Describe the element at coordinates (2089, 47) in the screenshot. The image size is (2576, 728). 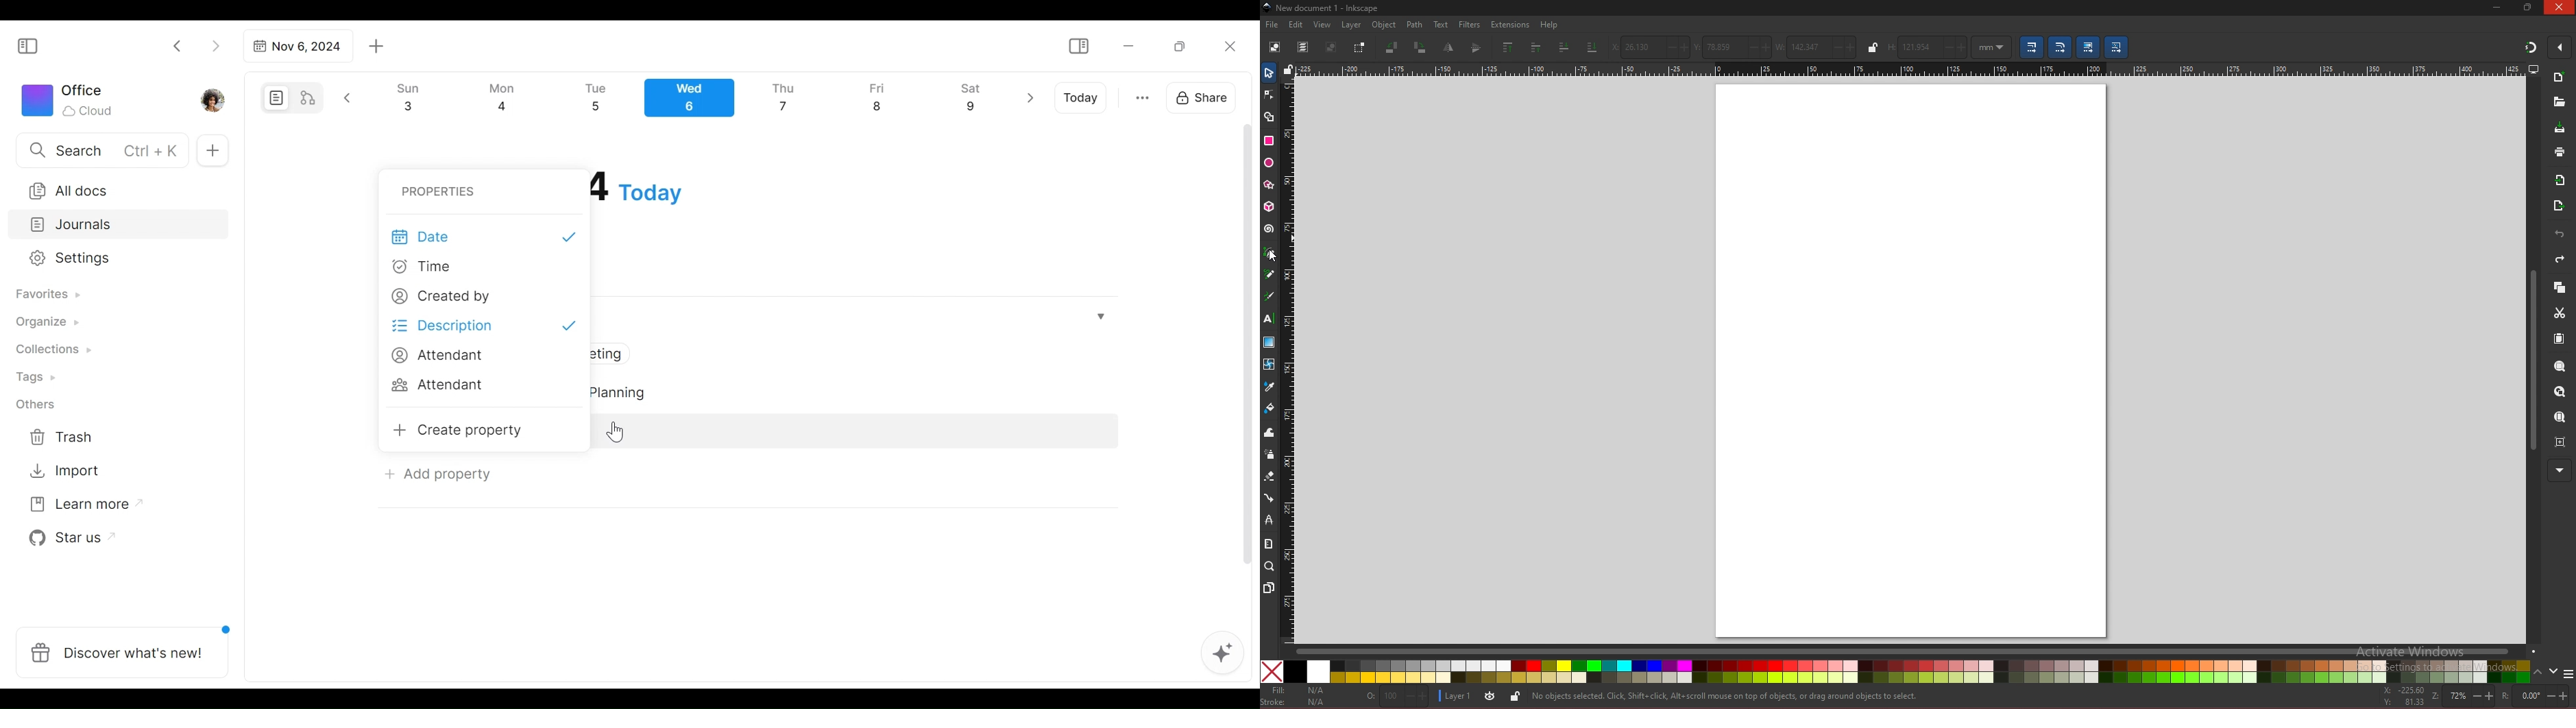
I see `move gradient` at that location.